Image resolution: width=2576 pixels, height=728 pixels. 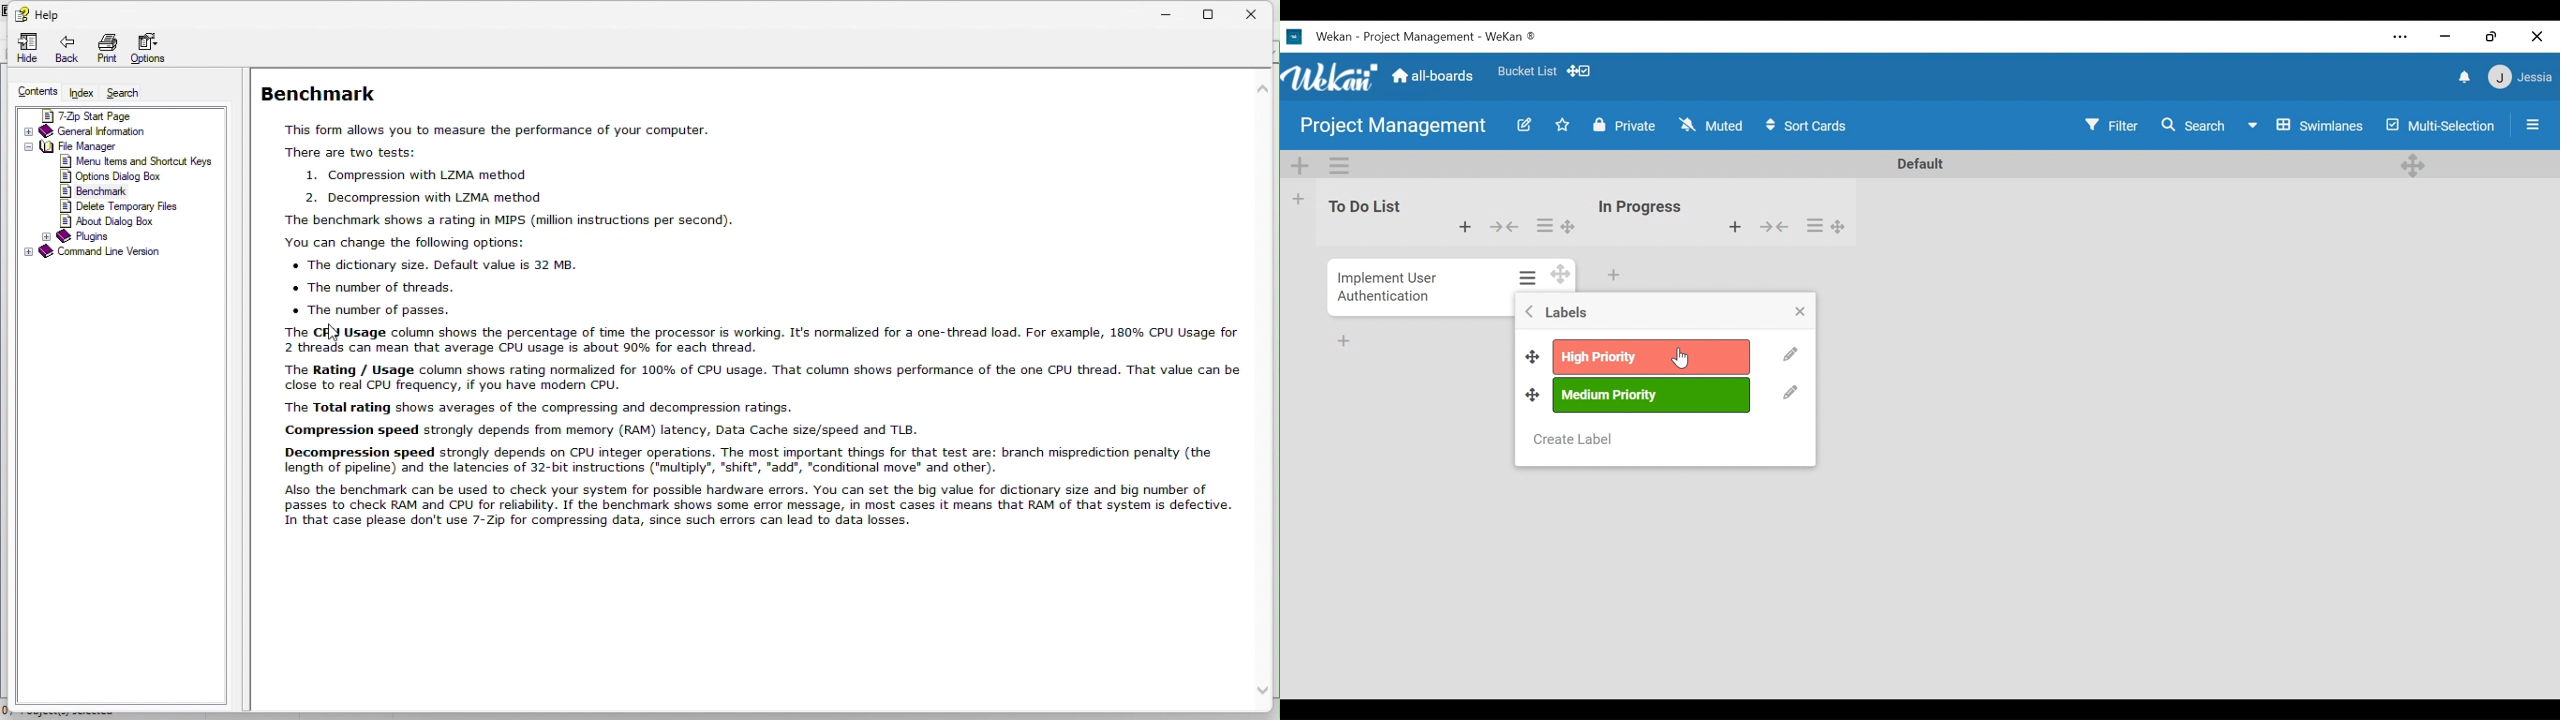 I want to click on edit, so click(x=1523, y=127).